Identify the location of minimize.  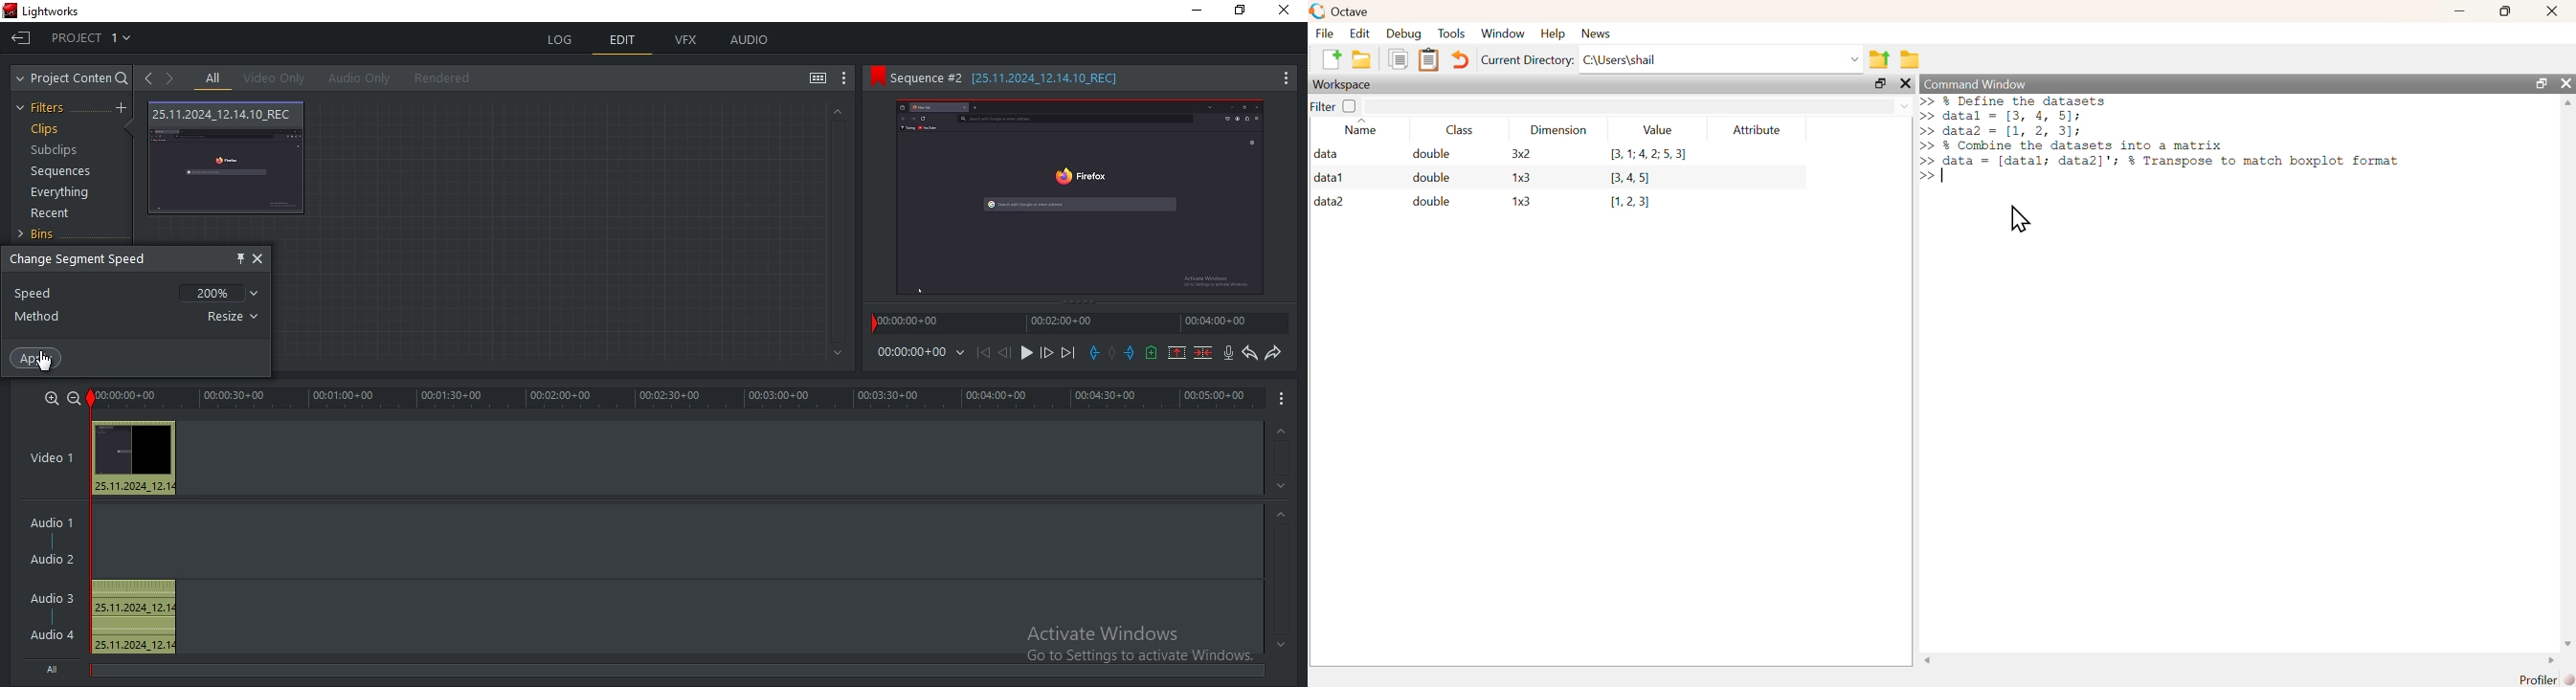
(2460, 10).